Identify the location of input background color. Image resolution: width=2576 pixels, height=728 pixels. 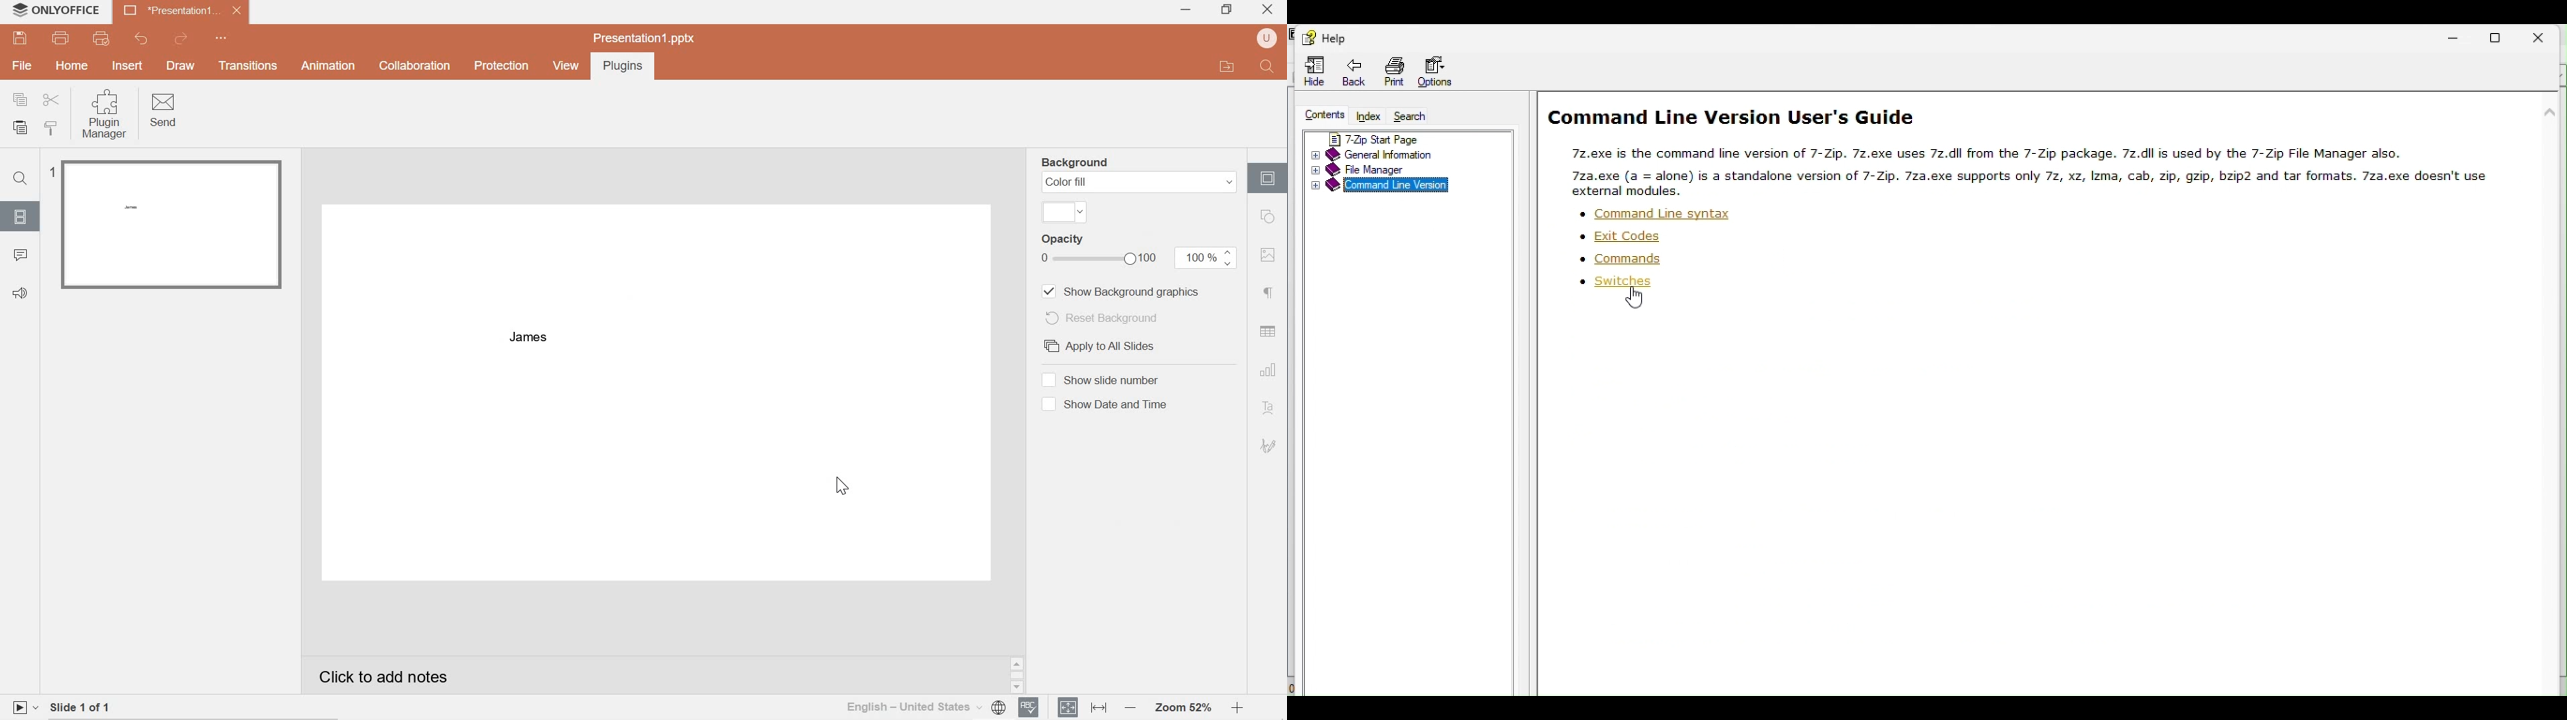
(1140, 182).